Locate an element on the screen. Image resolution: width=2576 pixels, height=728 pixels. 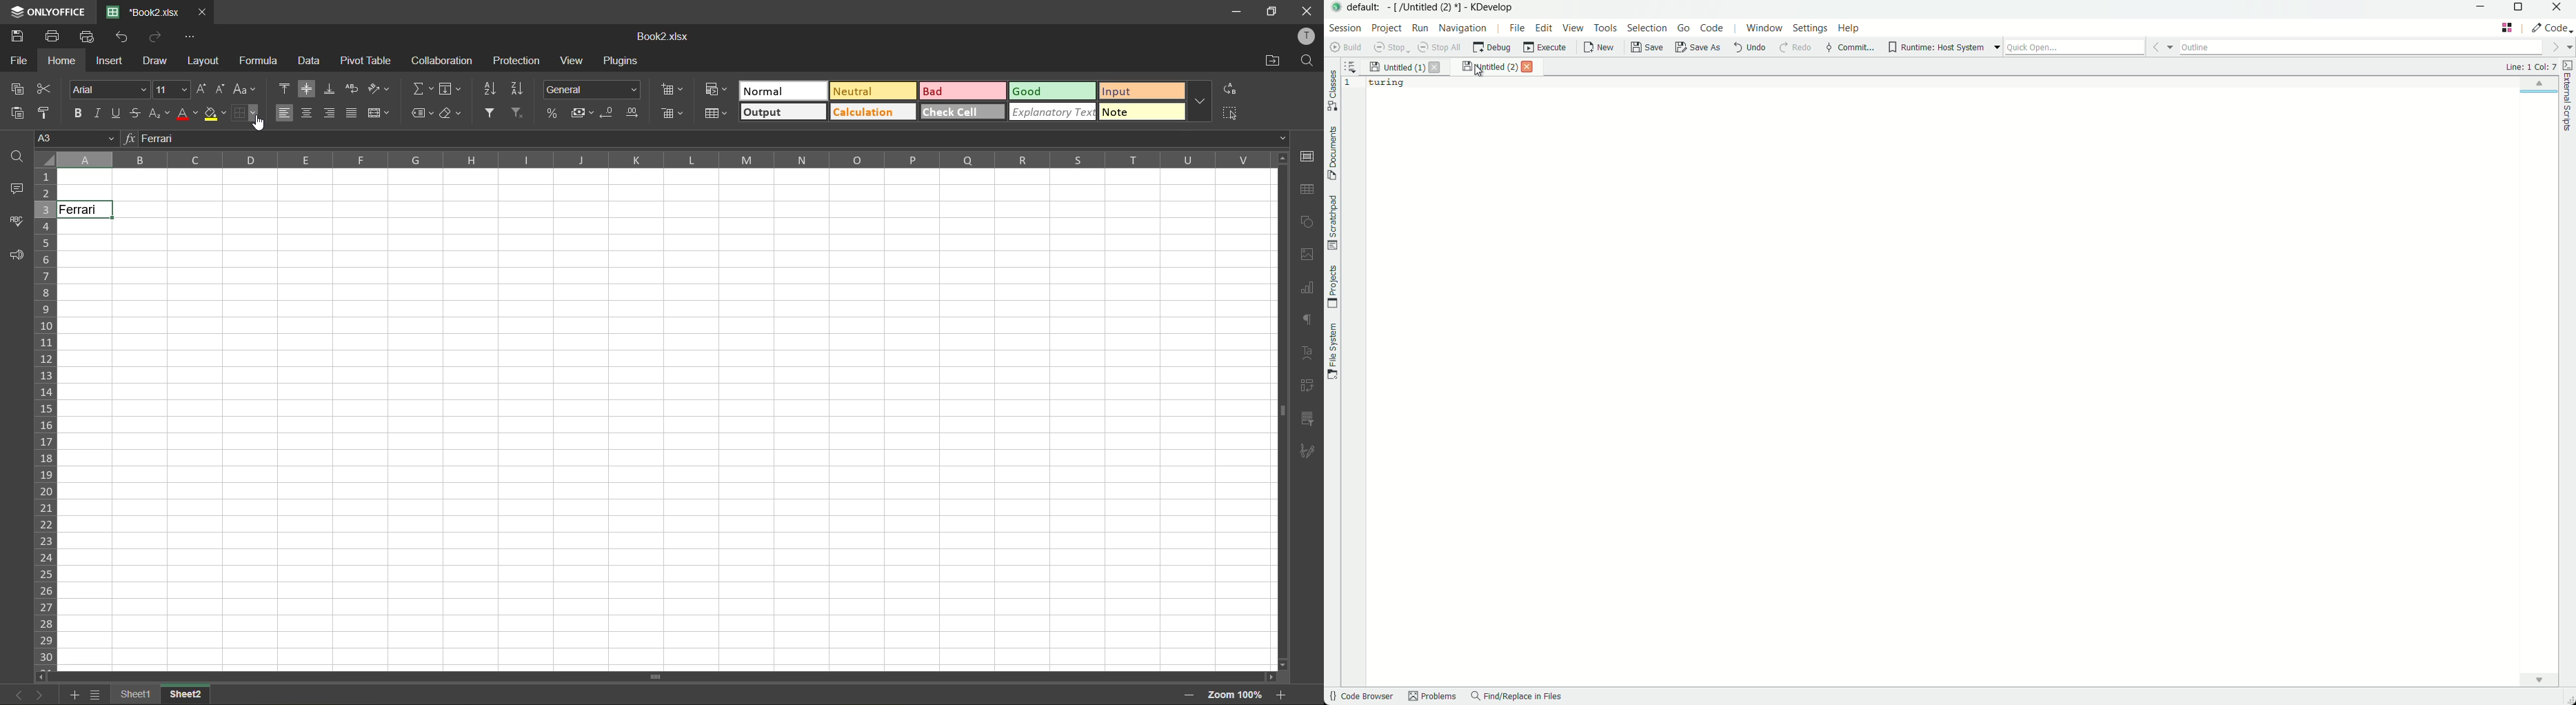
next is located at coordinates (39, 695).